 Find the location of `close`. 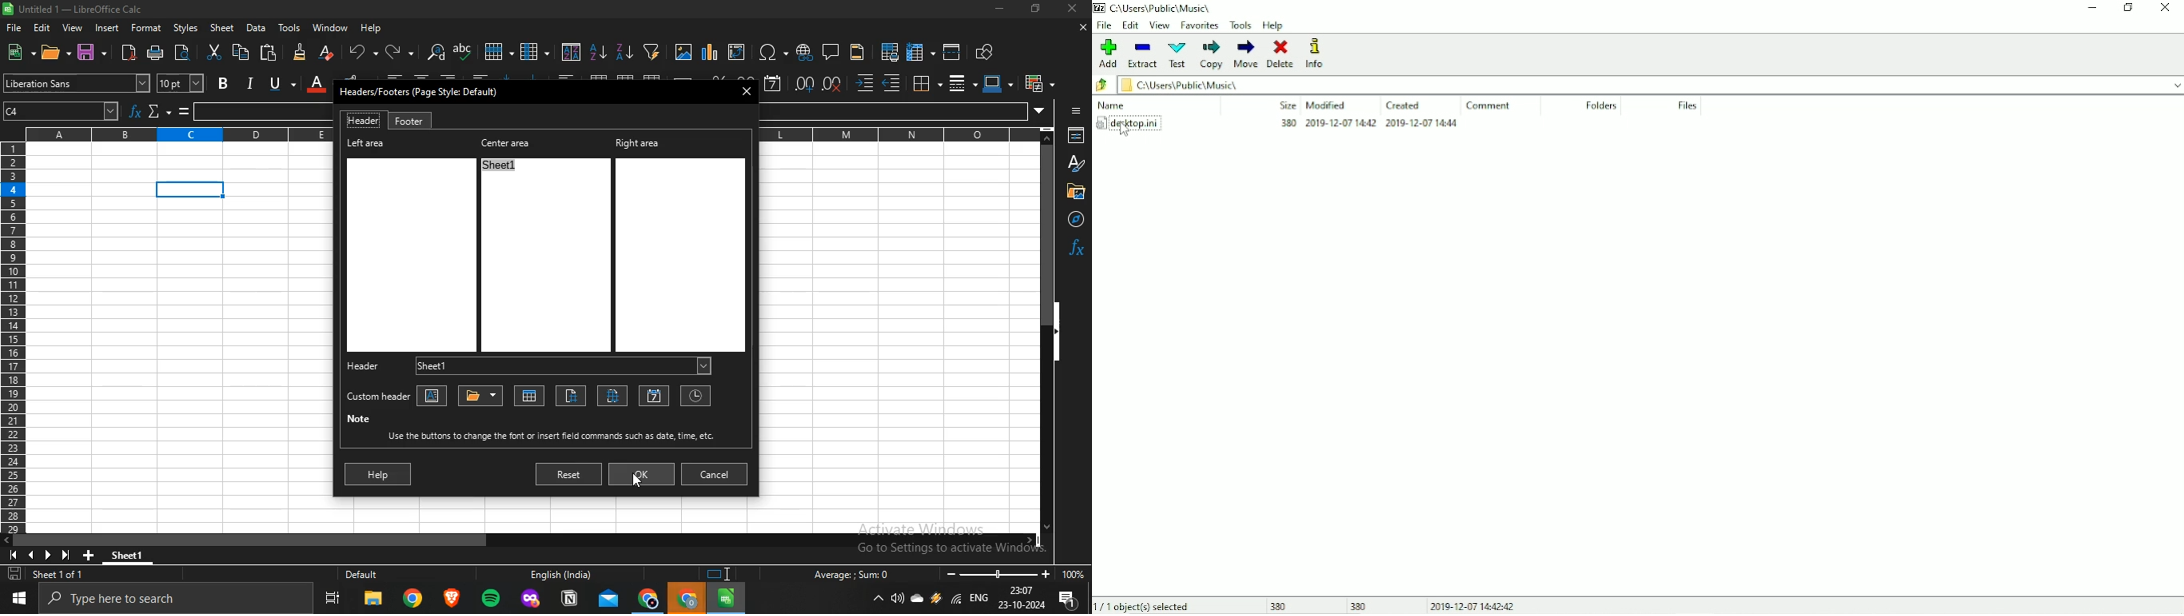

close is located at coordinates (748, 93).